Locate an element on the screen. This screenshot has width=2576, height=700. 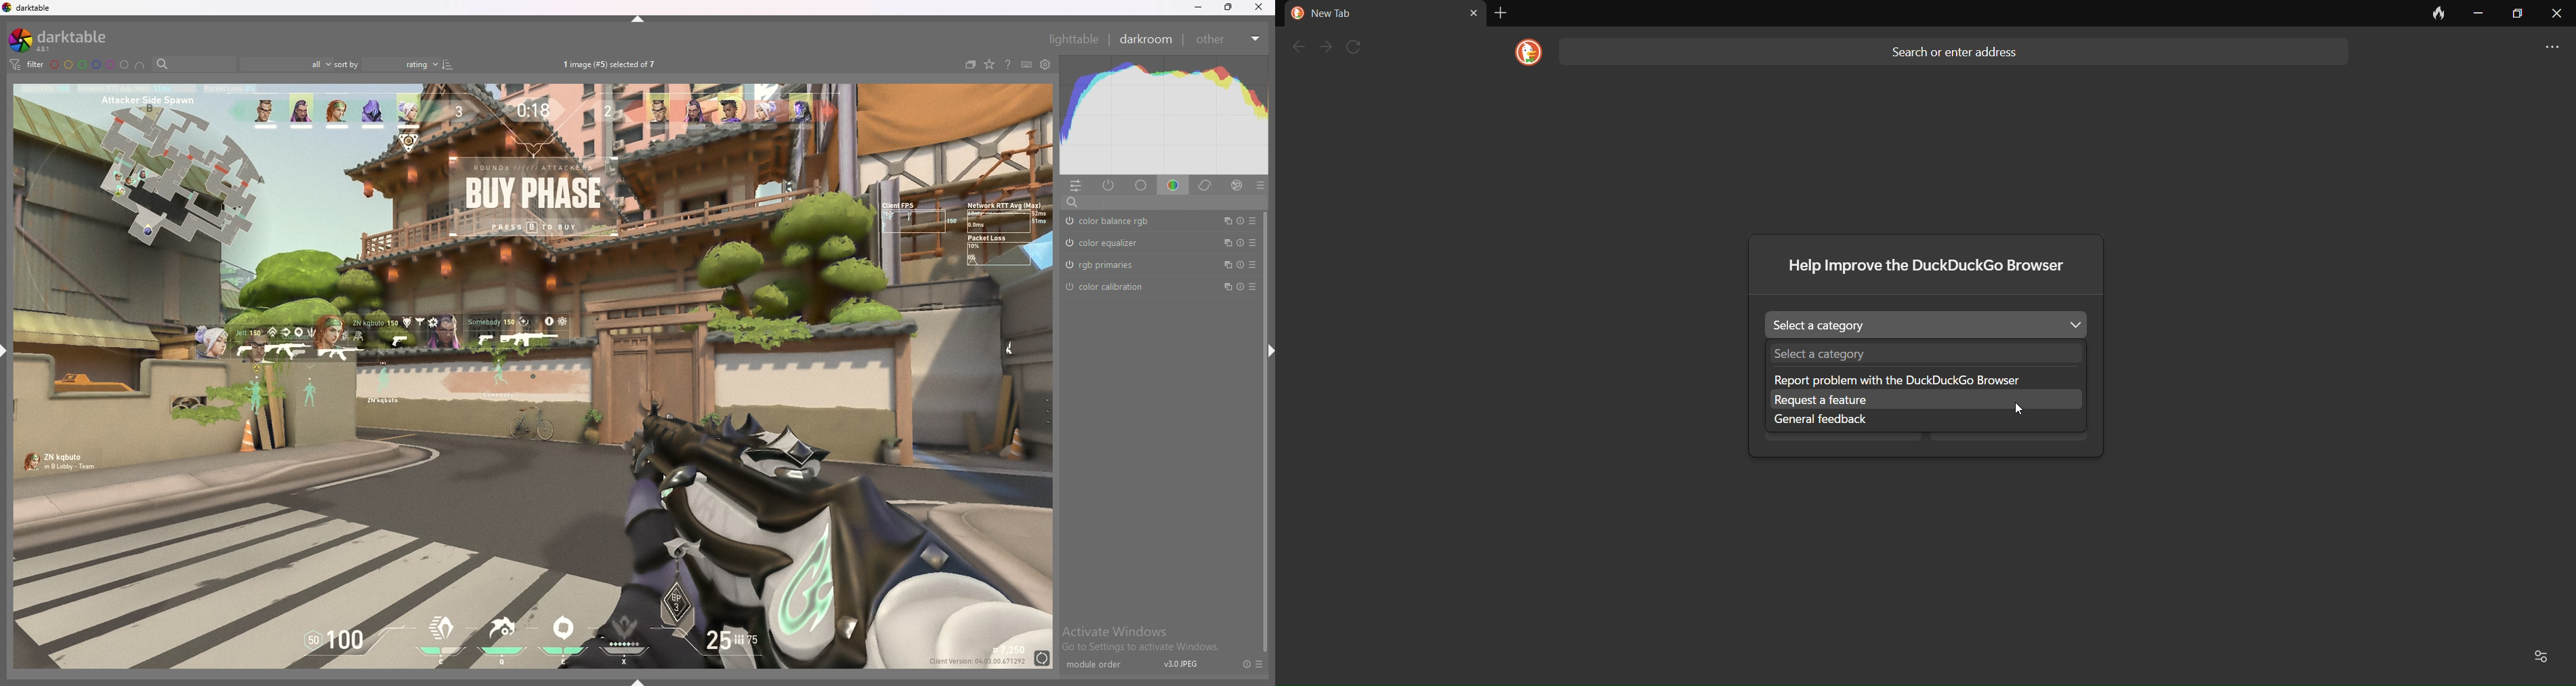
keyboard shortcut is located at coordinates (1027, 65).